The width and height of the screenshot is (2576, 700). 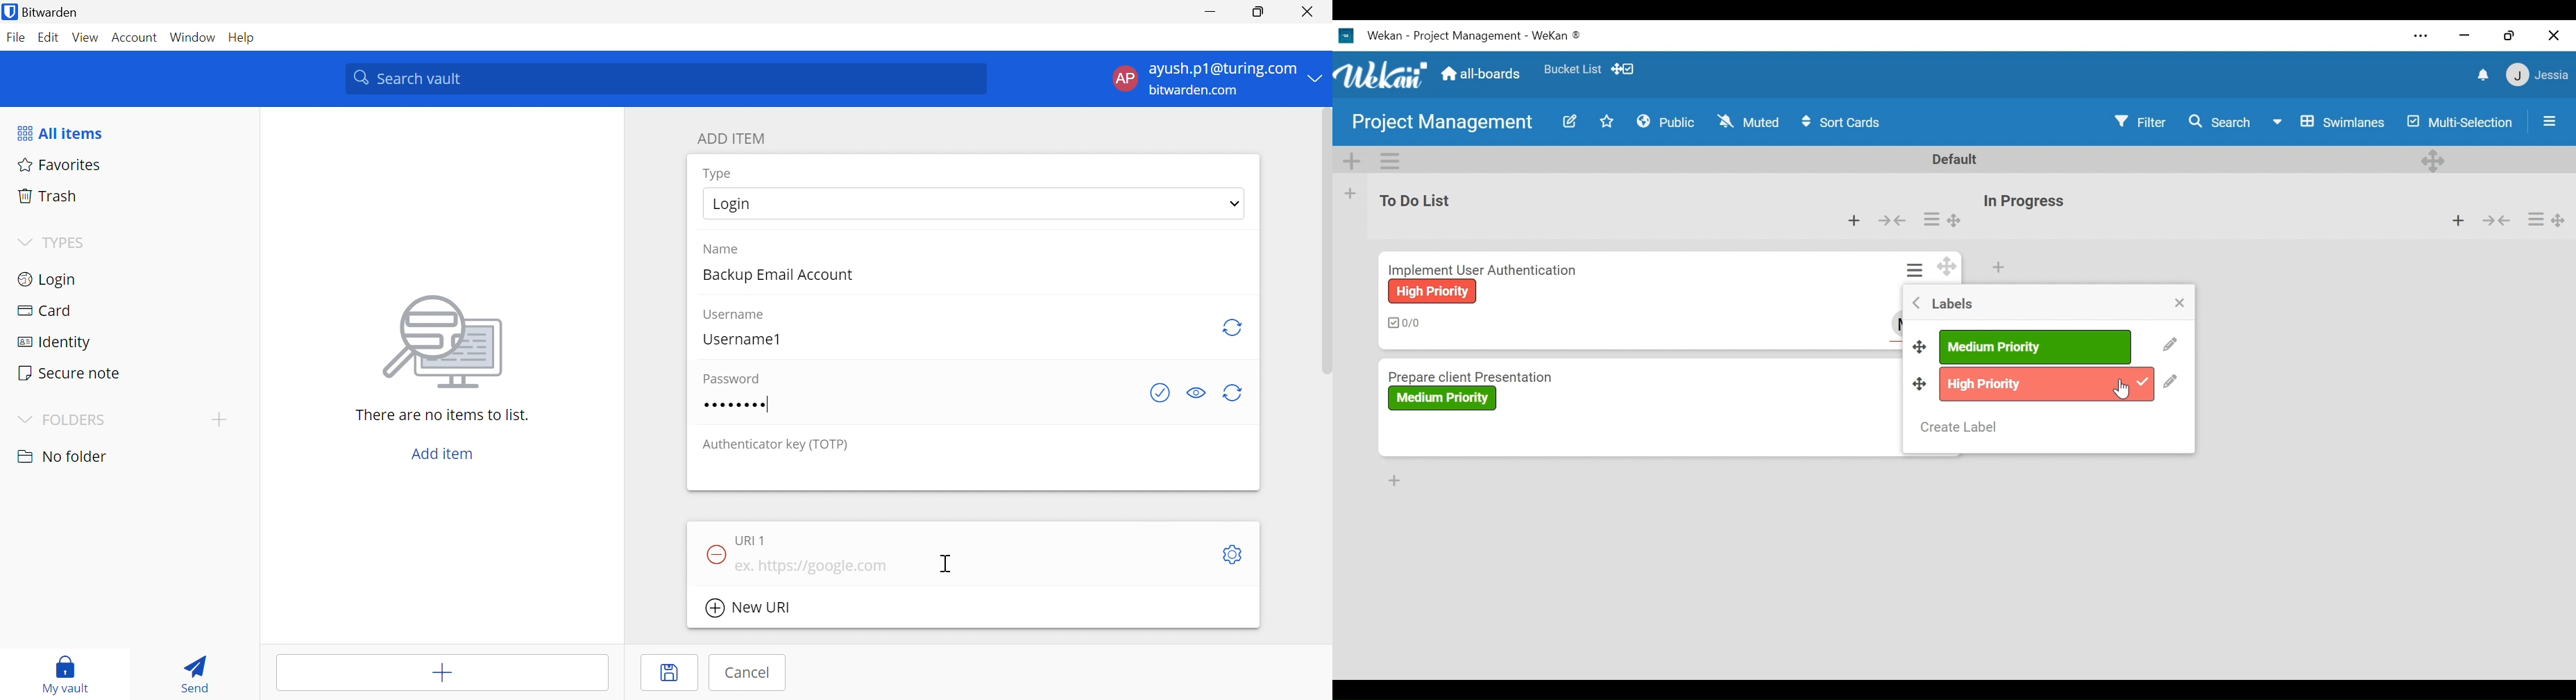 What do you see at coordinates (1257, 10) in the screenshot?
I see `Restore Down` at bounding box center [1257, 10].